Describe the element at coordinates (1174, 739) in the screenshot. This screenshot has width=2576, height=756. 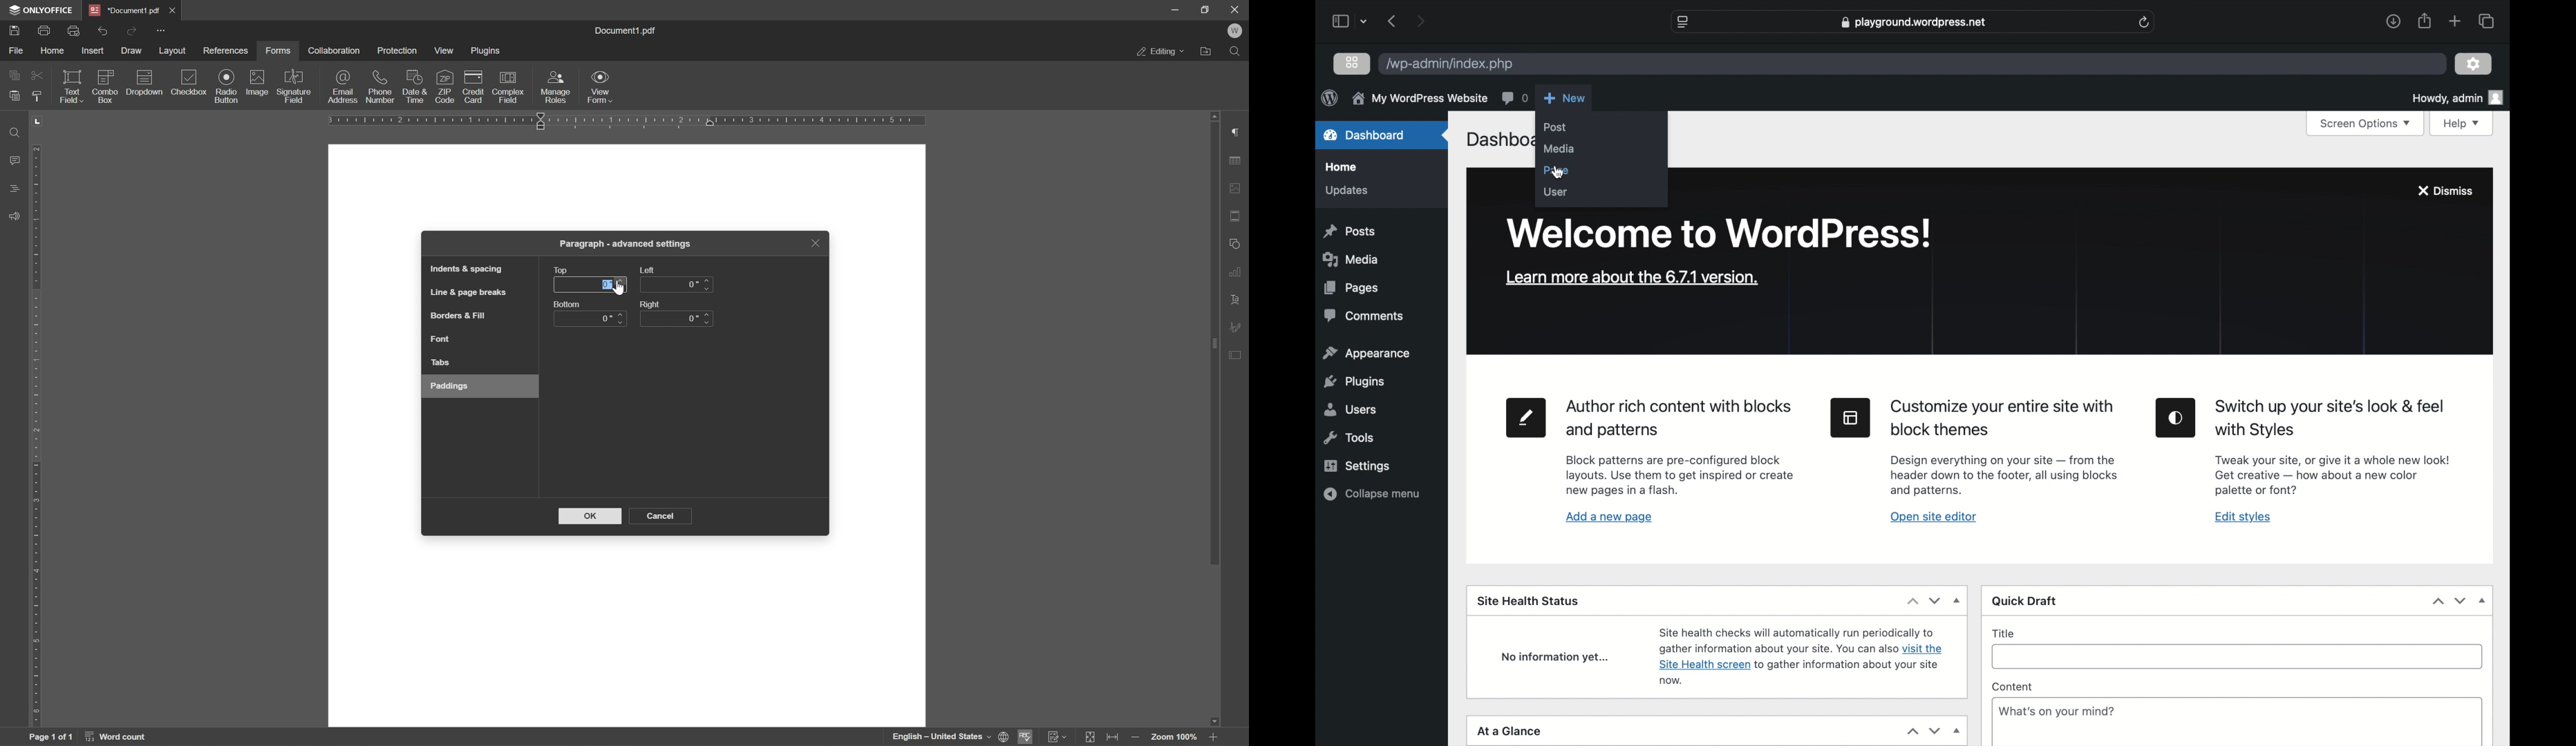
I see `zoom 100%` at that location.